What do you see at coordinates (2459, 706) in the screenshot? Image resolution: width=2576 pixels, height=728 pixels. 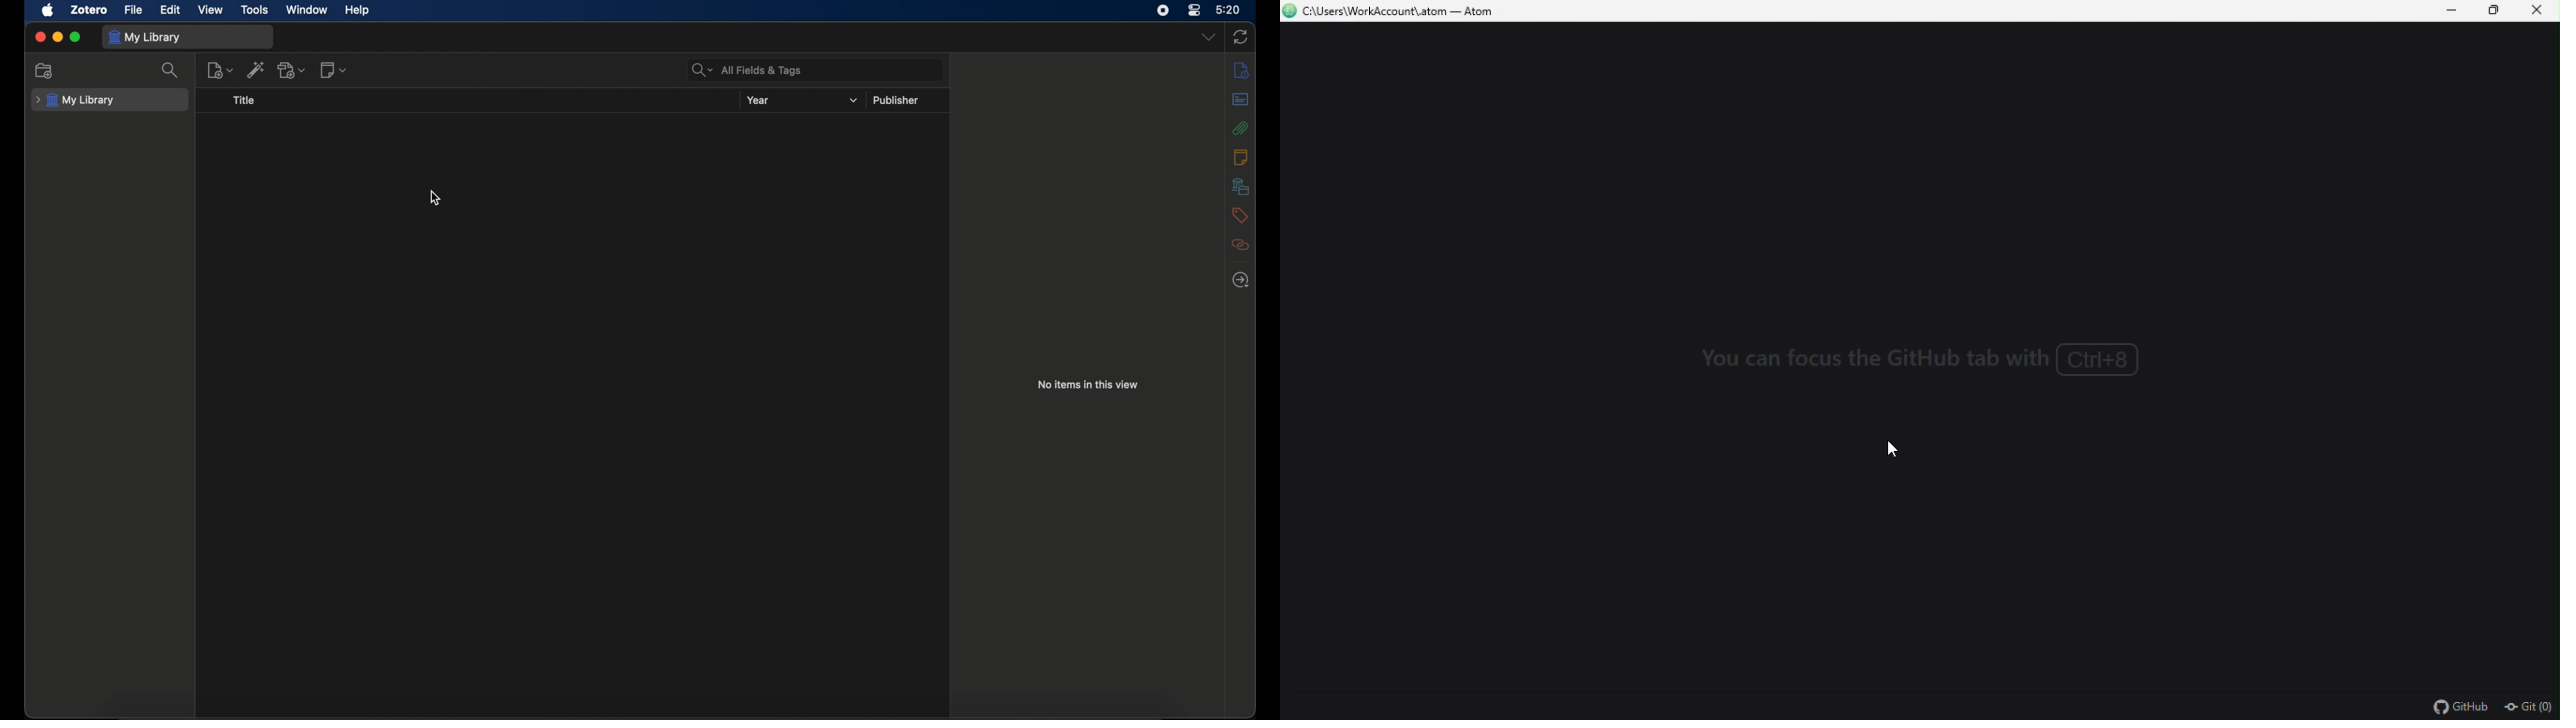 I see `github` at bounding box center [2459, 706].